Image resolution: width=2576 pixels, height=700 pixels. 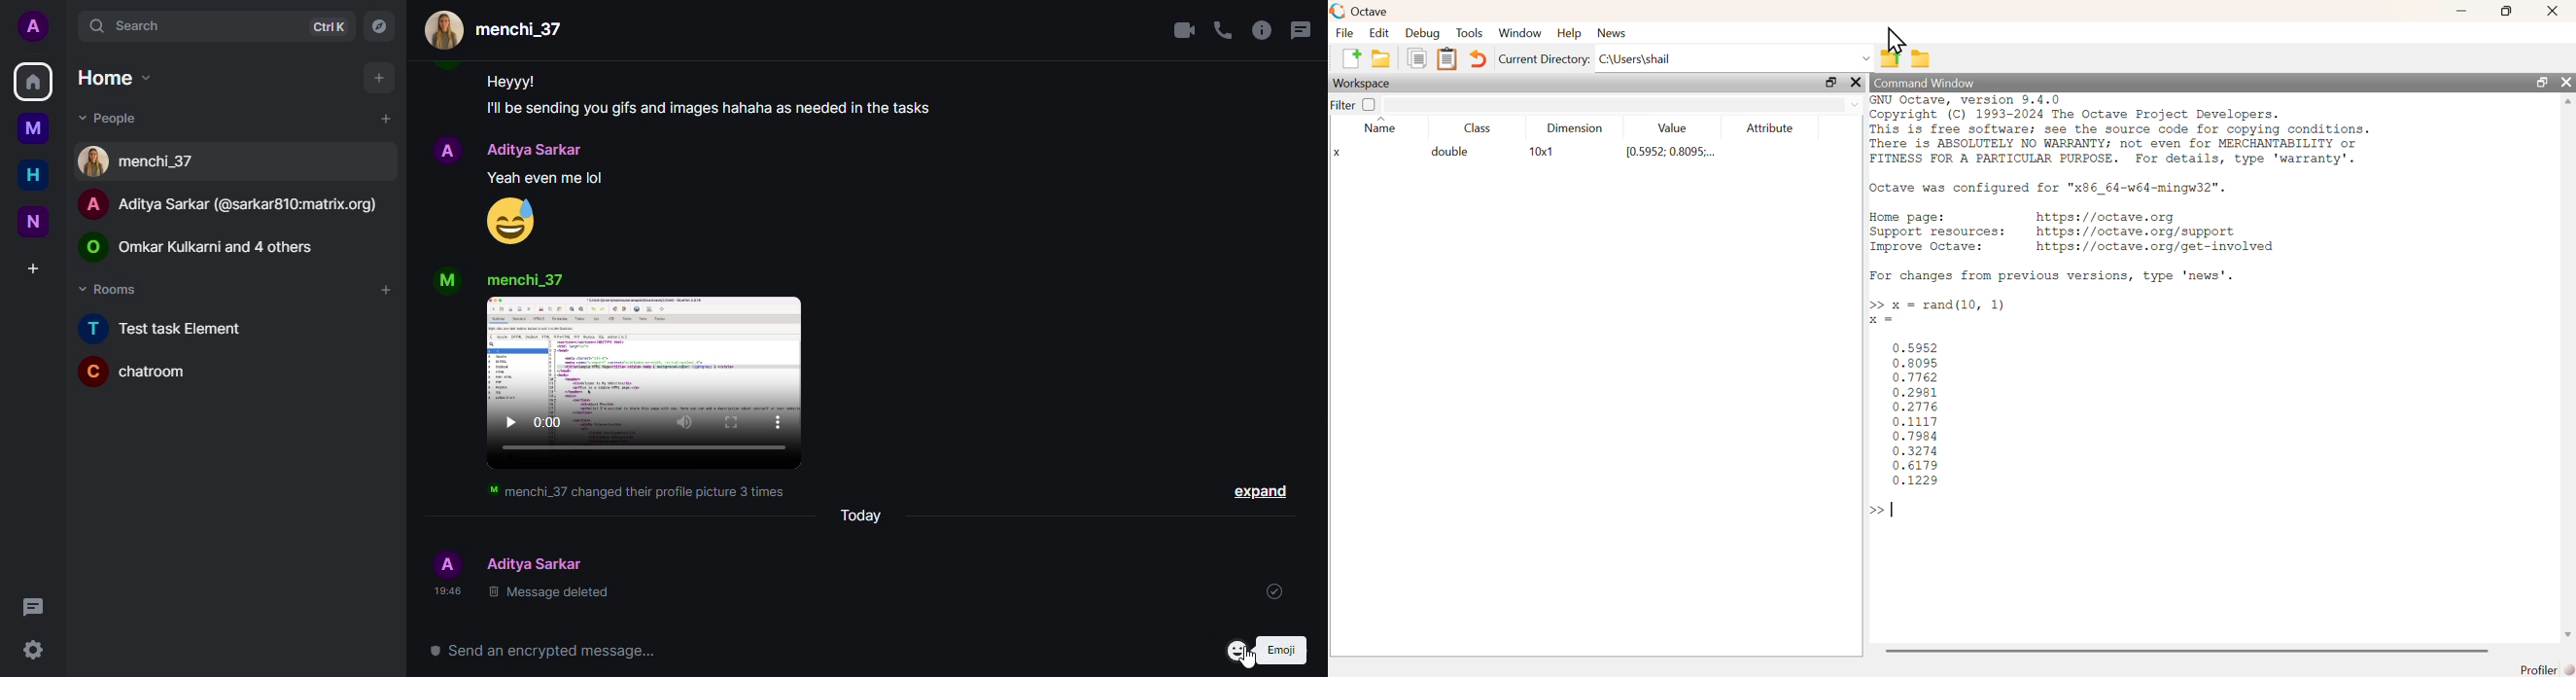 What do you see at coordinates (109, 77) in the screenshot?
I see `home` at bounding box center [109, 77].